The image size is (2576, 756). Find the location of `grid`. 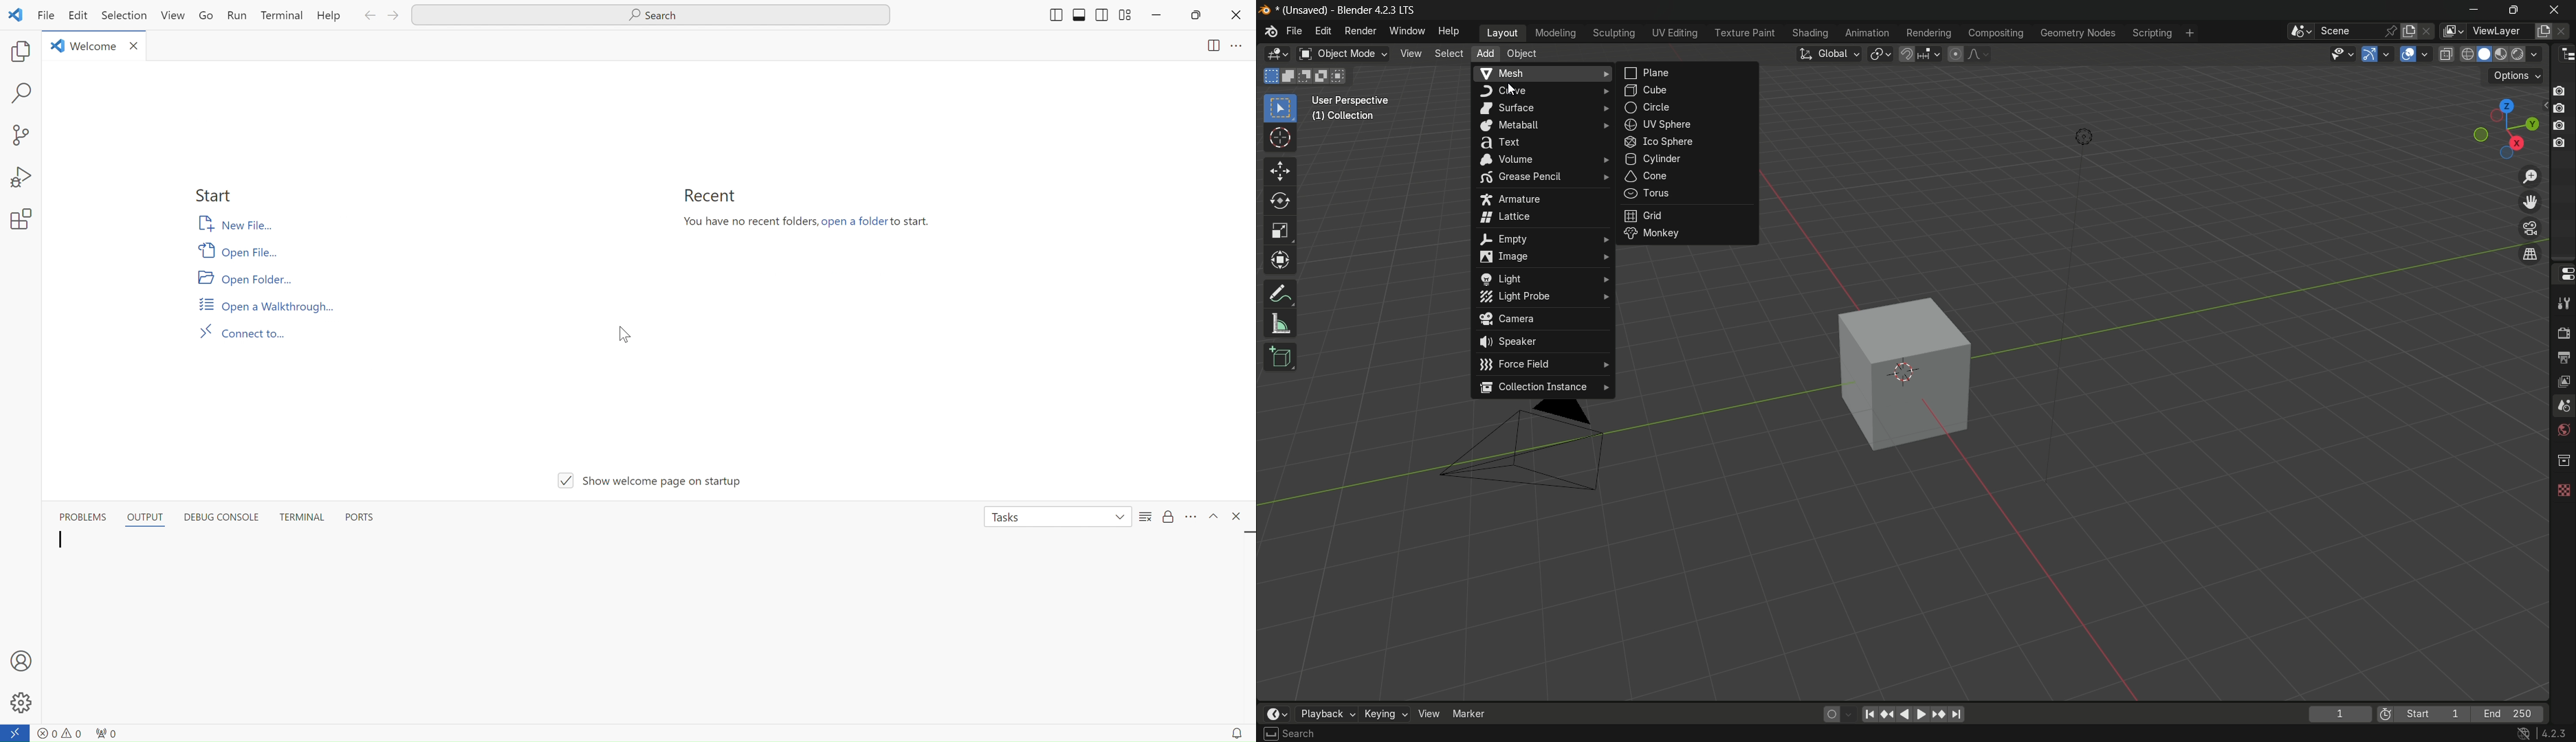

grid is located at coordinates (1687, 215).